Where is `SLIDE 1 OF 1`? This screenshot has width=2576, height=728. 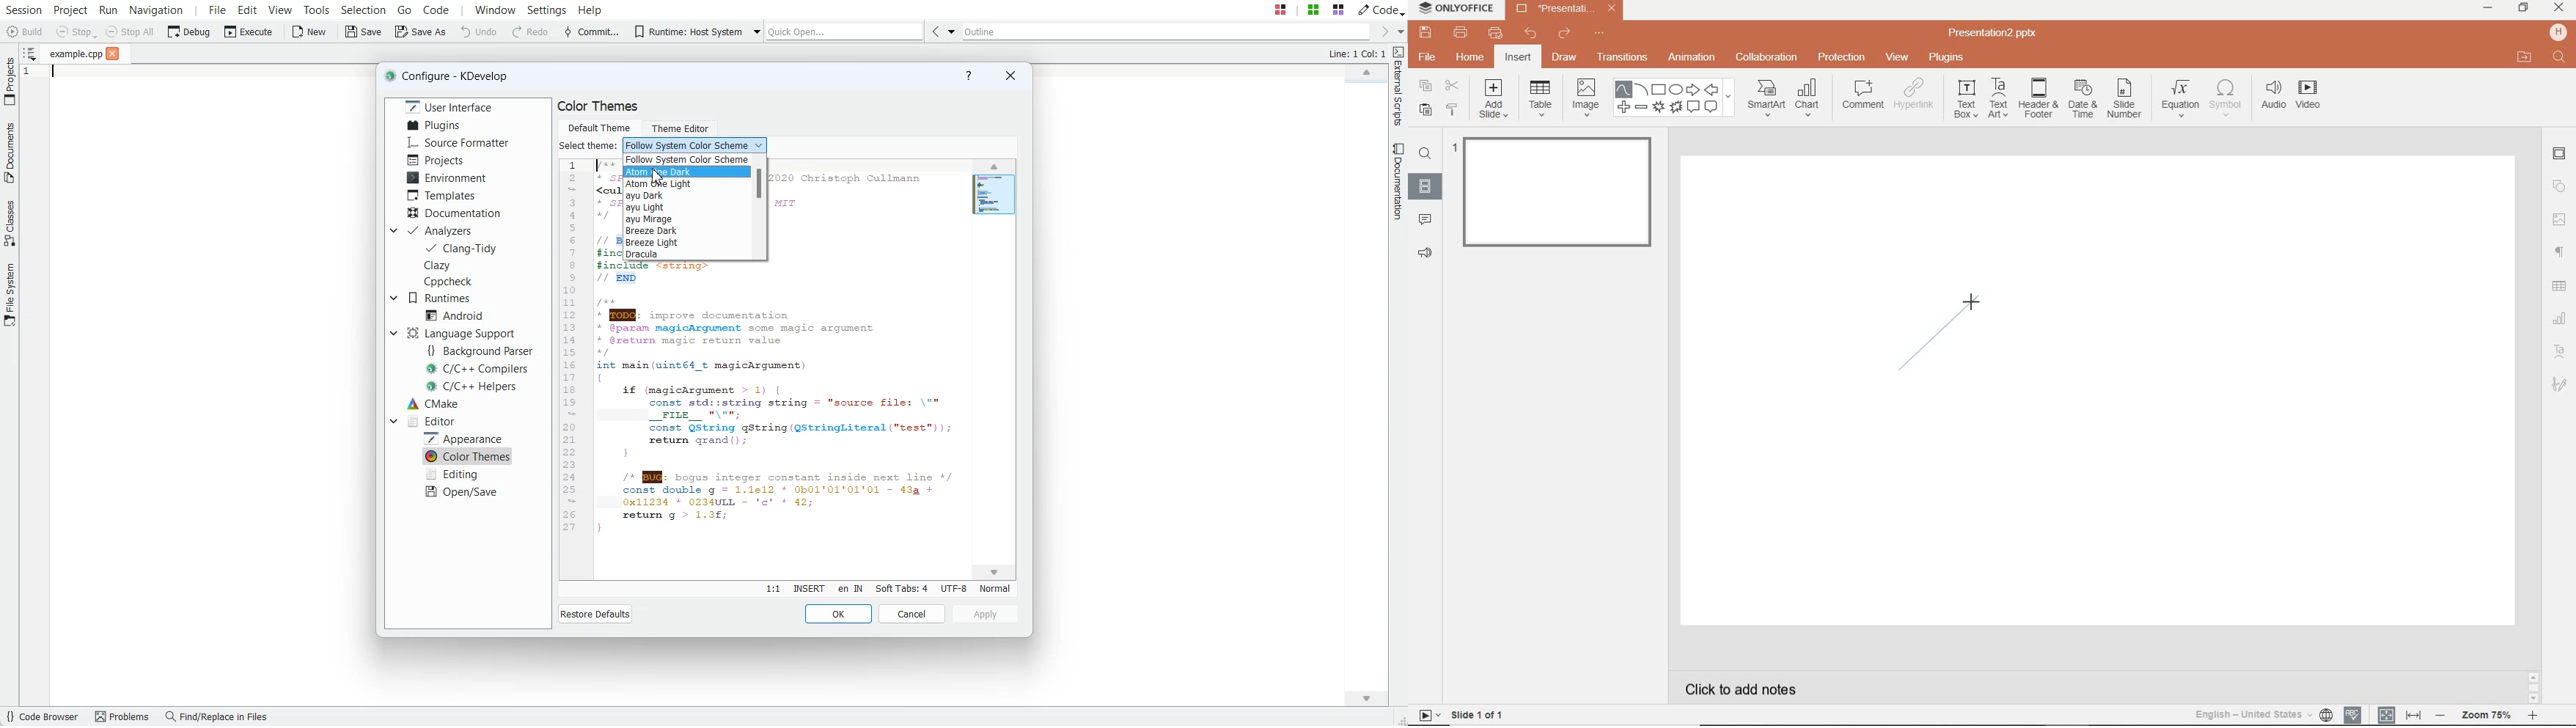 SLIDE 1 OF 1 is located at coordinates (1464, 714).